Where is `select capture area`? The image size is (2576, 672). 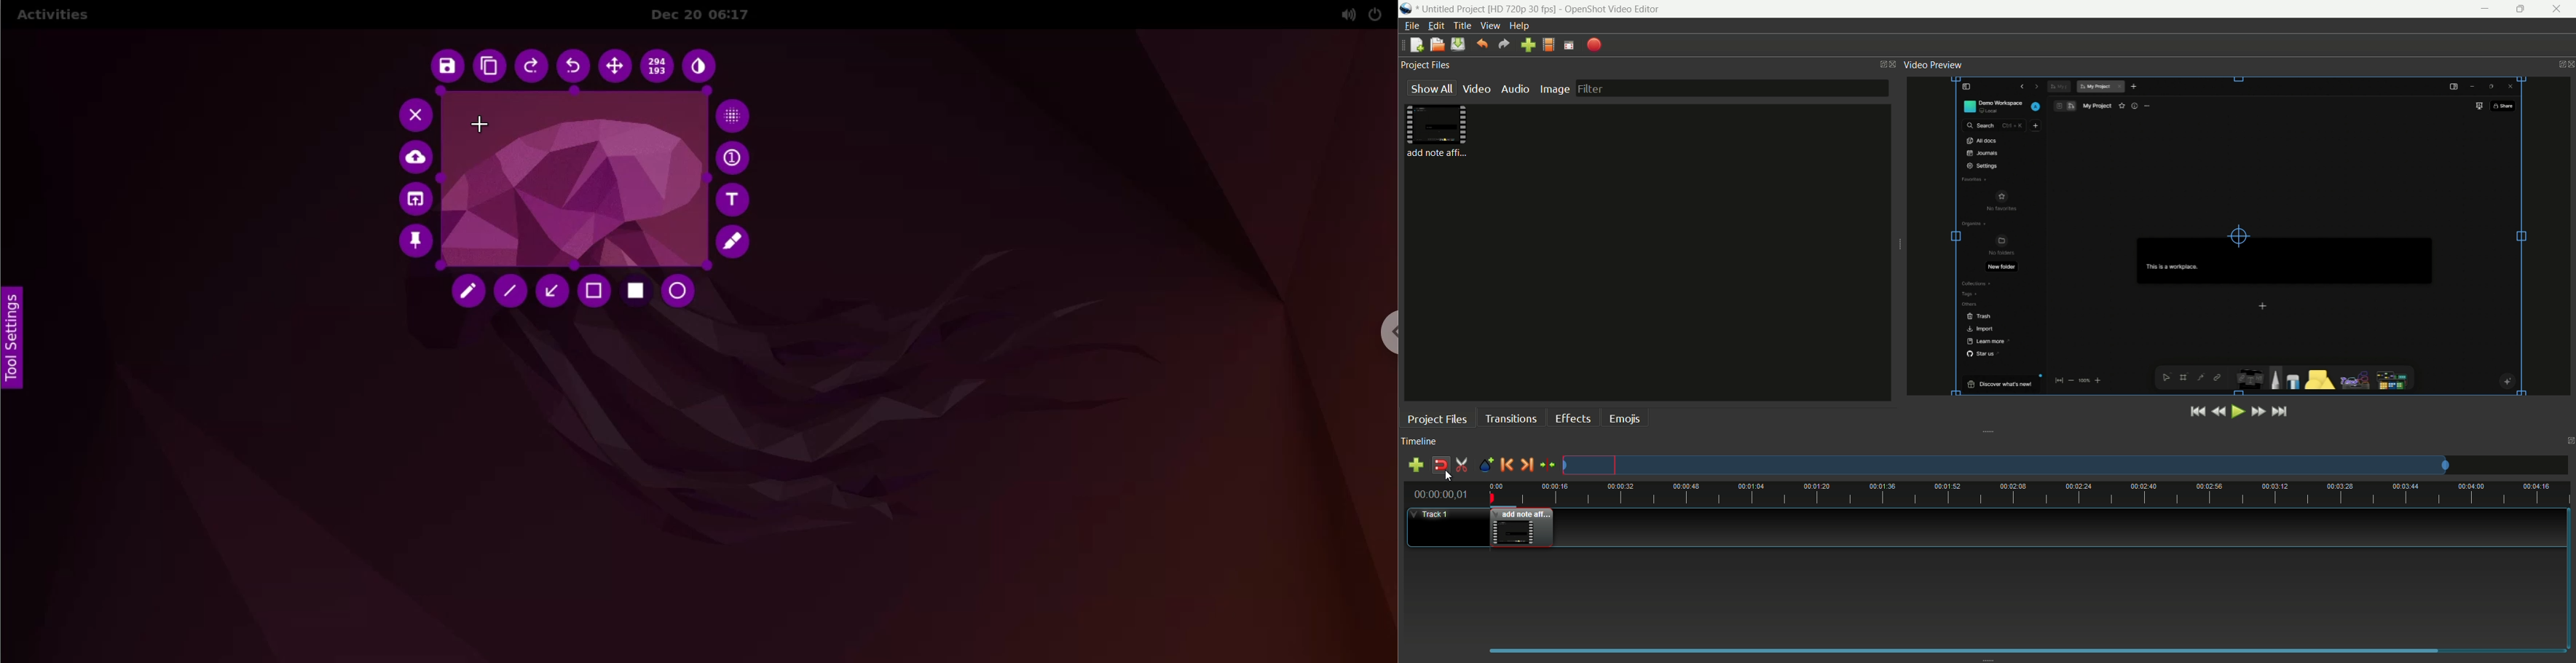 select capture area is located at coordinates (571, 181).